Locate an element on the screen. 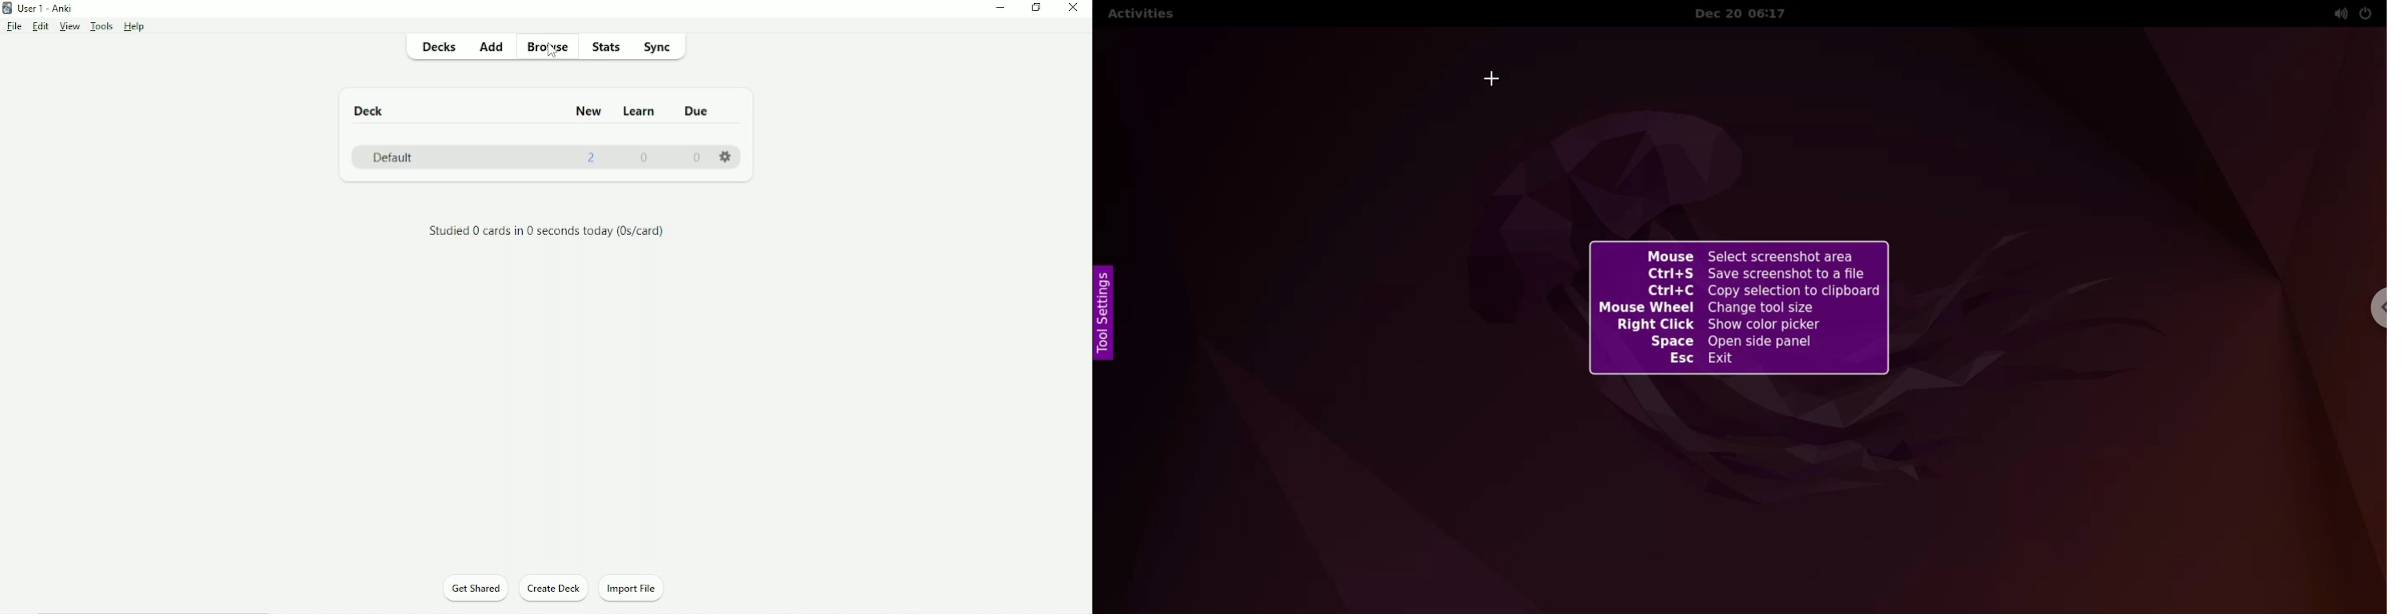  Restore down is located at coordinates (1034, 8).